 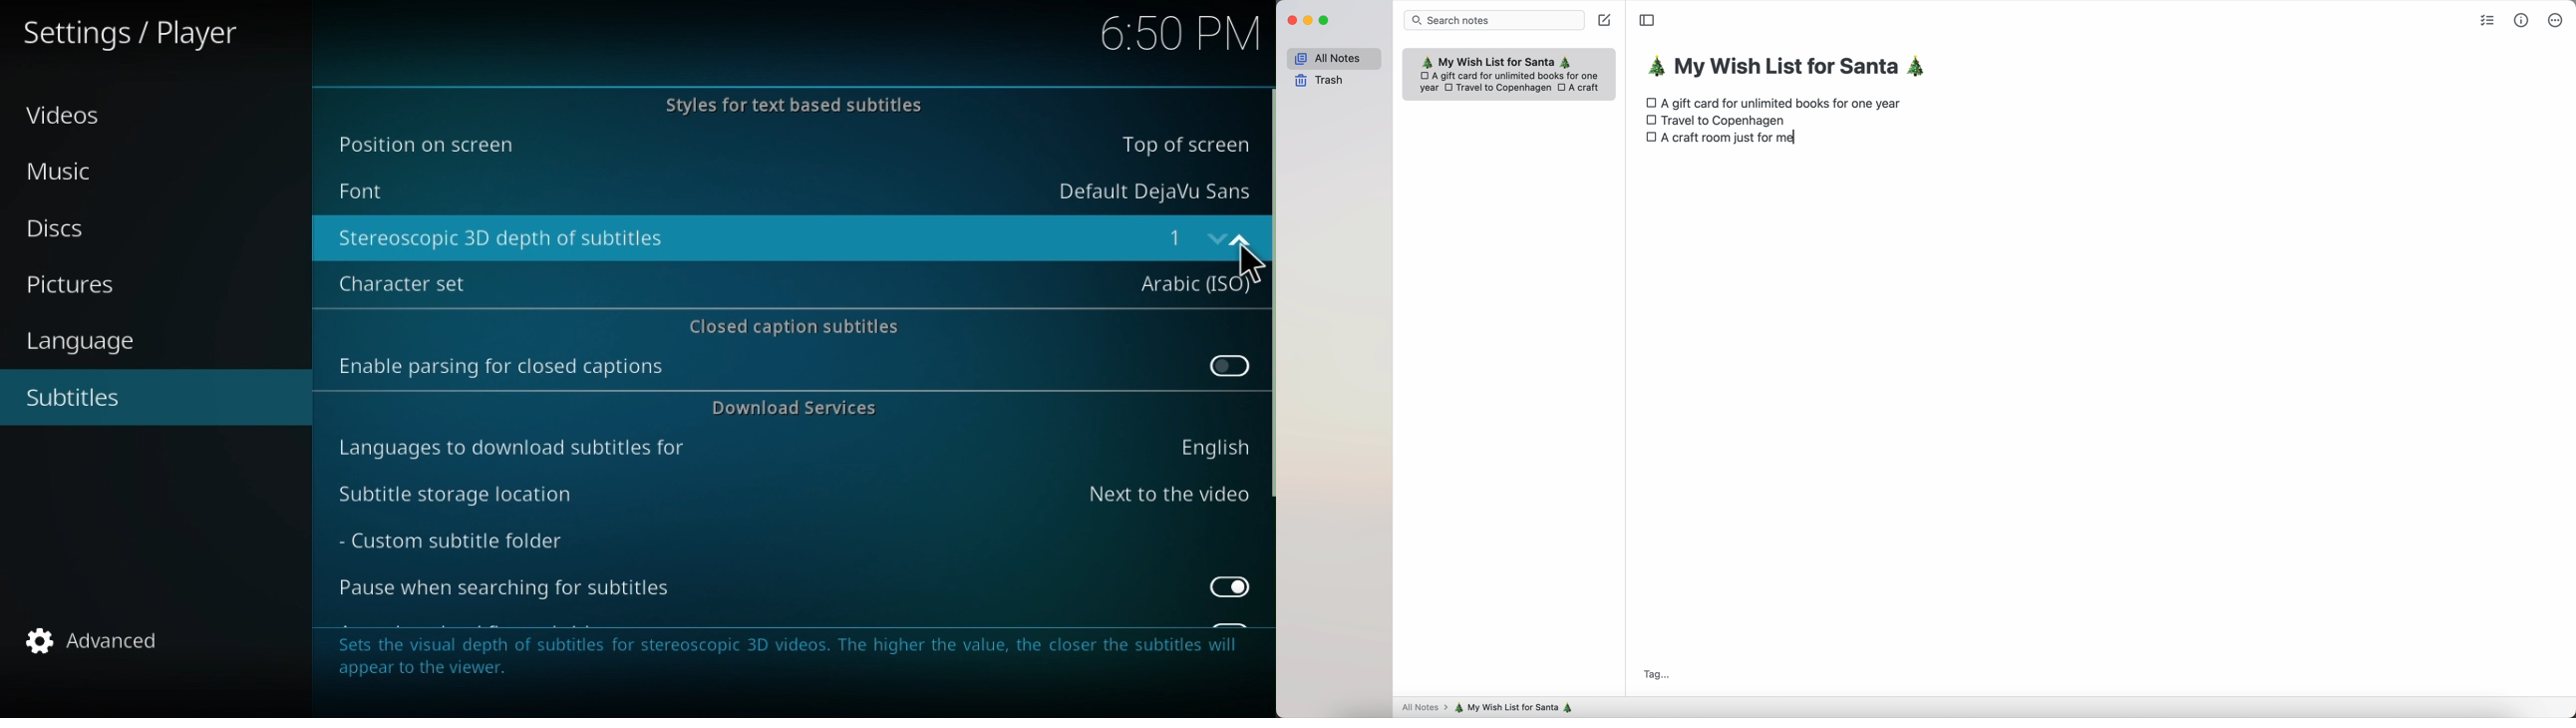 I want to click on a craft room just for me, so click(x=1739, y=141).